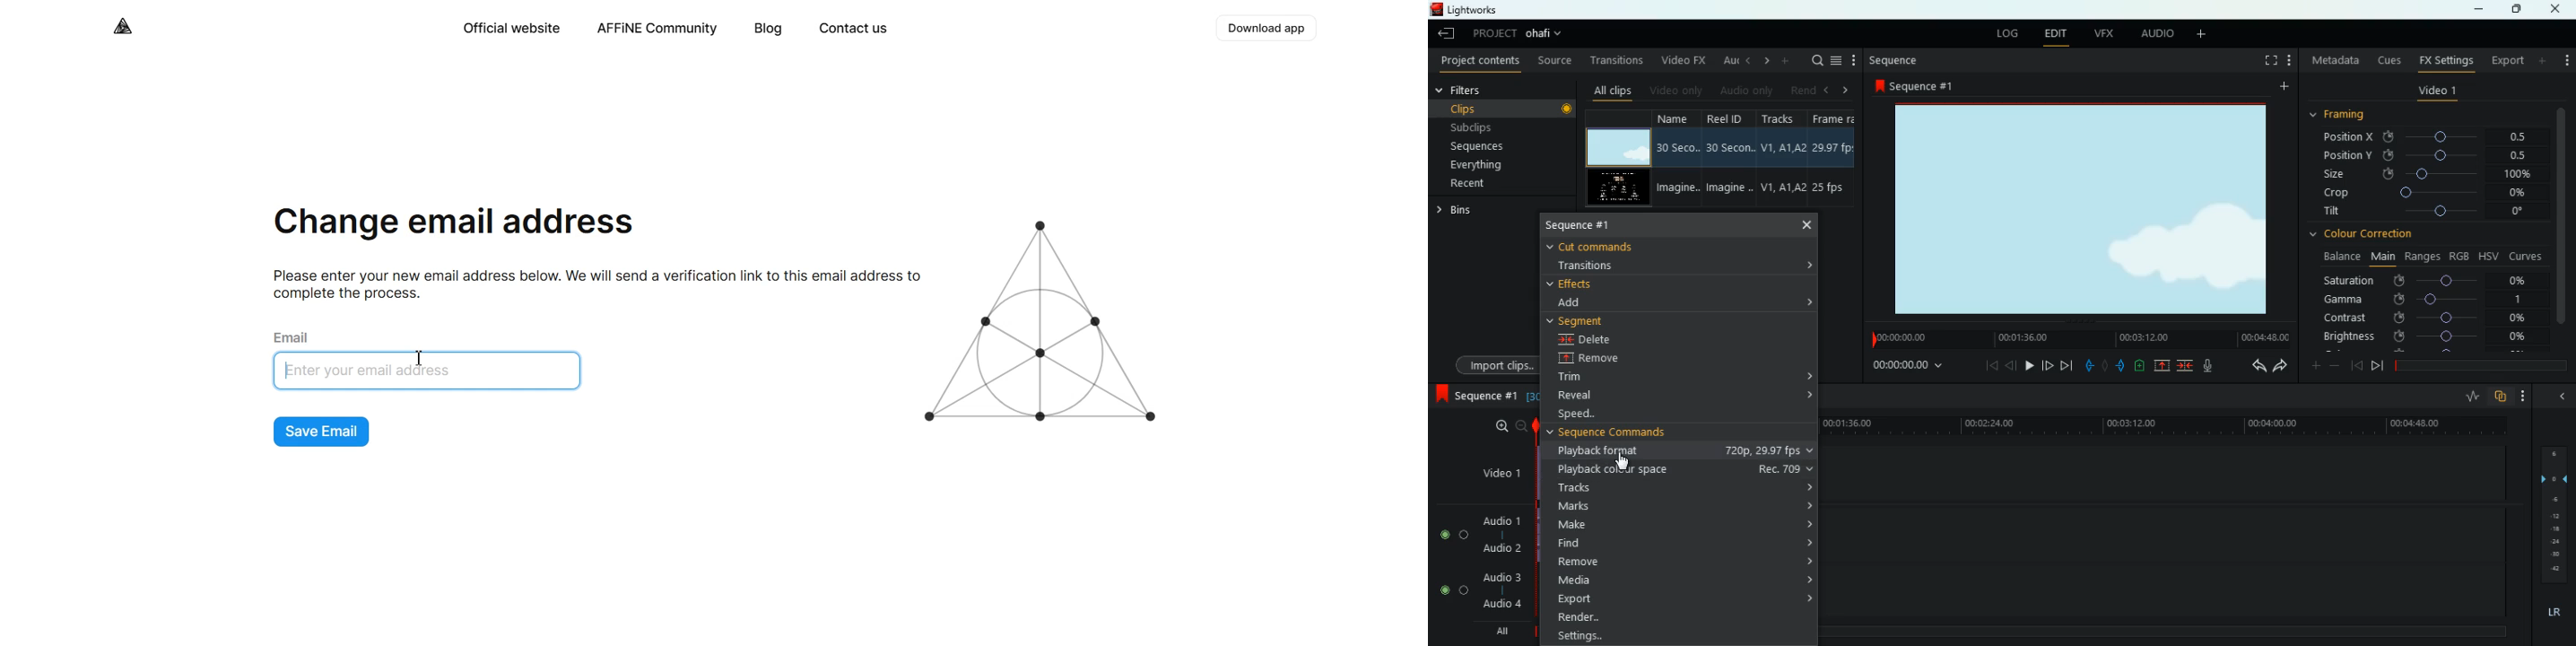  Describe the element at coordinates (2420, 257) in the screenshot. I see `ranges` at that location.